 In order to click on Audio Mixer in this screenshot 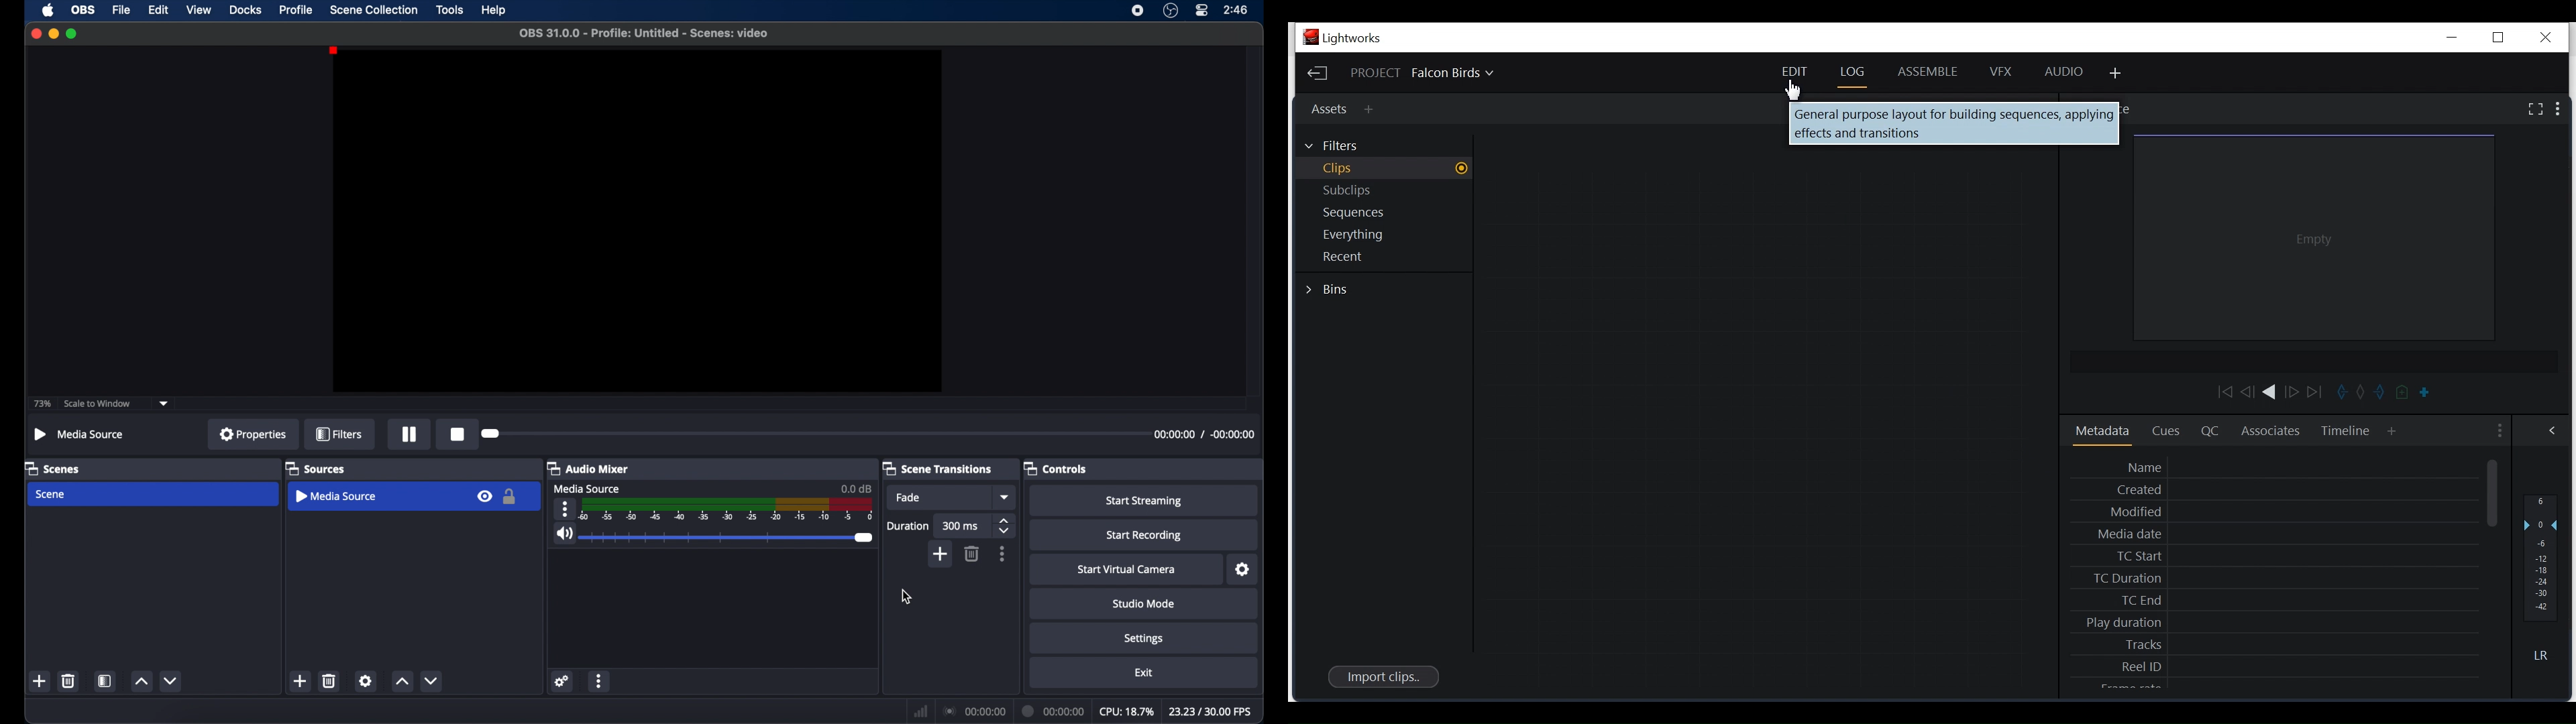, I will do `click(595, 469)`.